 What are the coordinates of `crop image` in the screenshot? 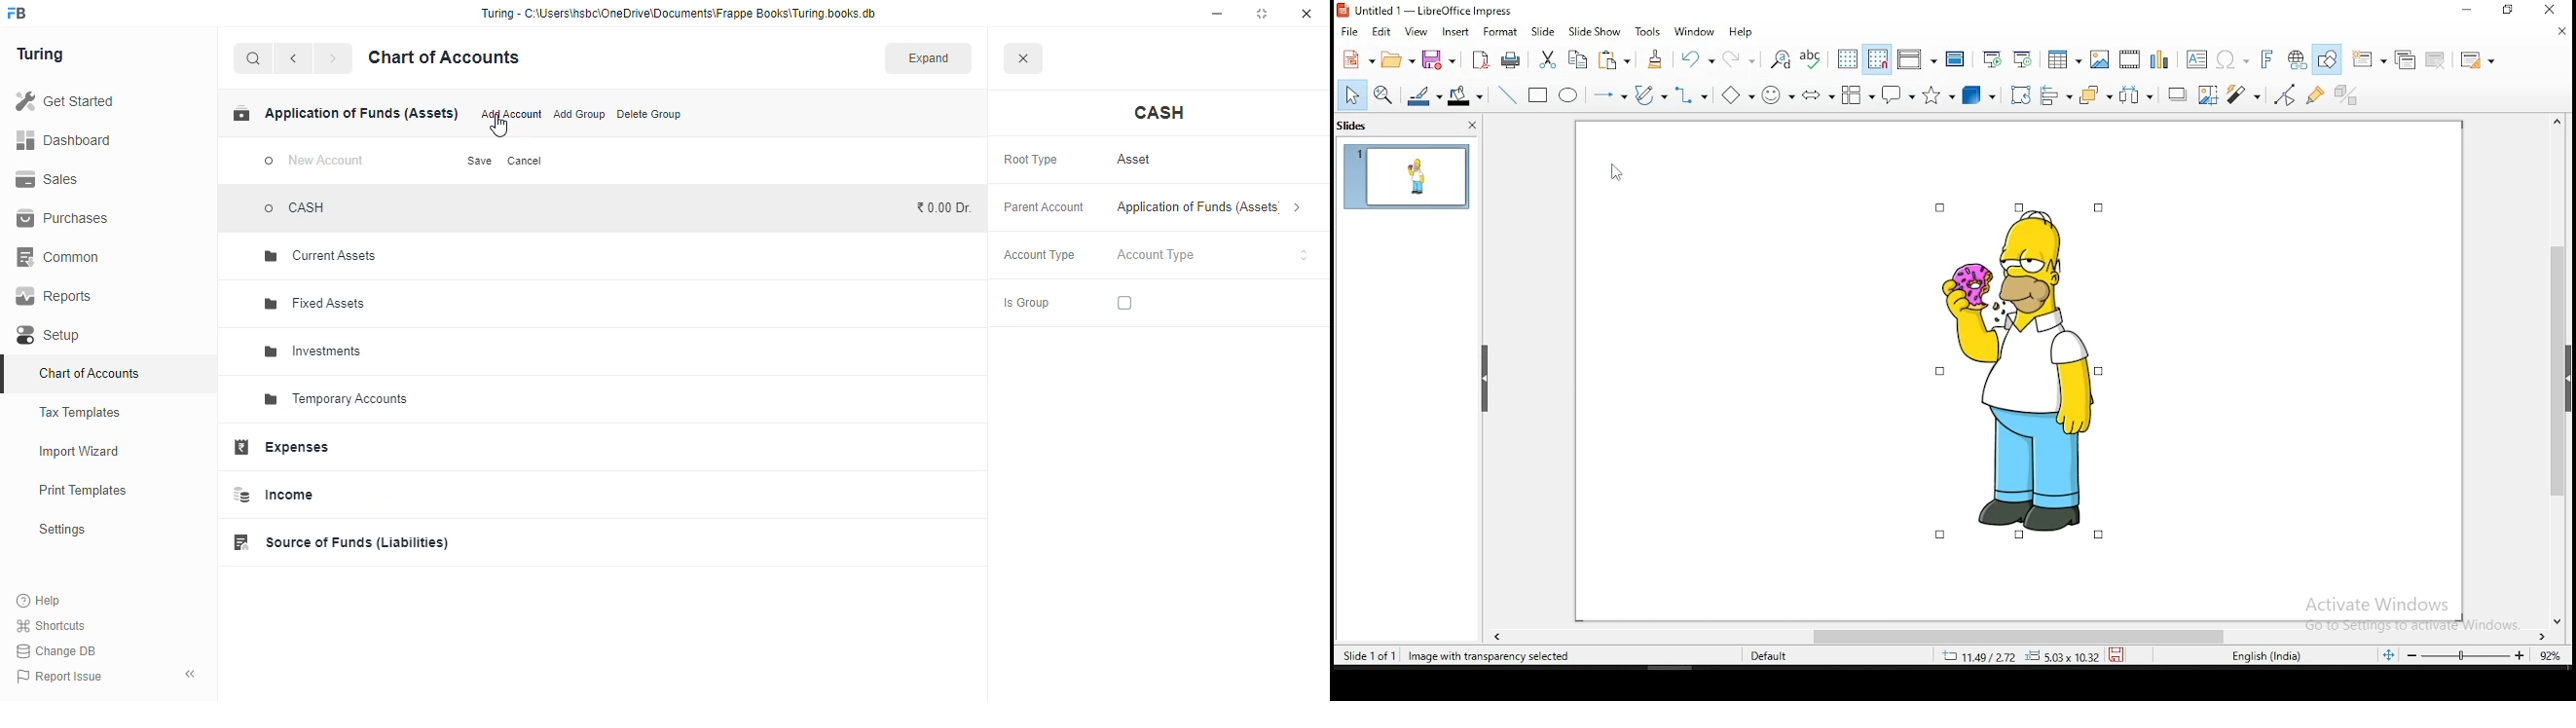 It's located at (2248, 94).